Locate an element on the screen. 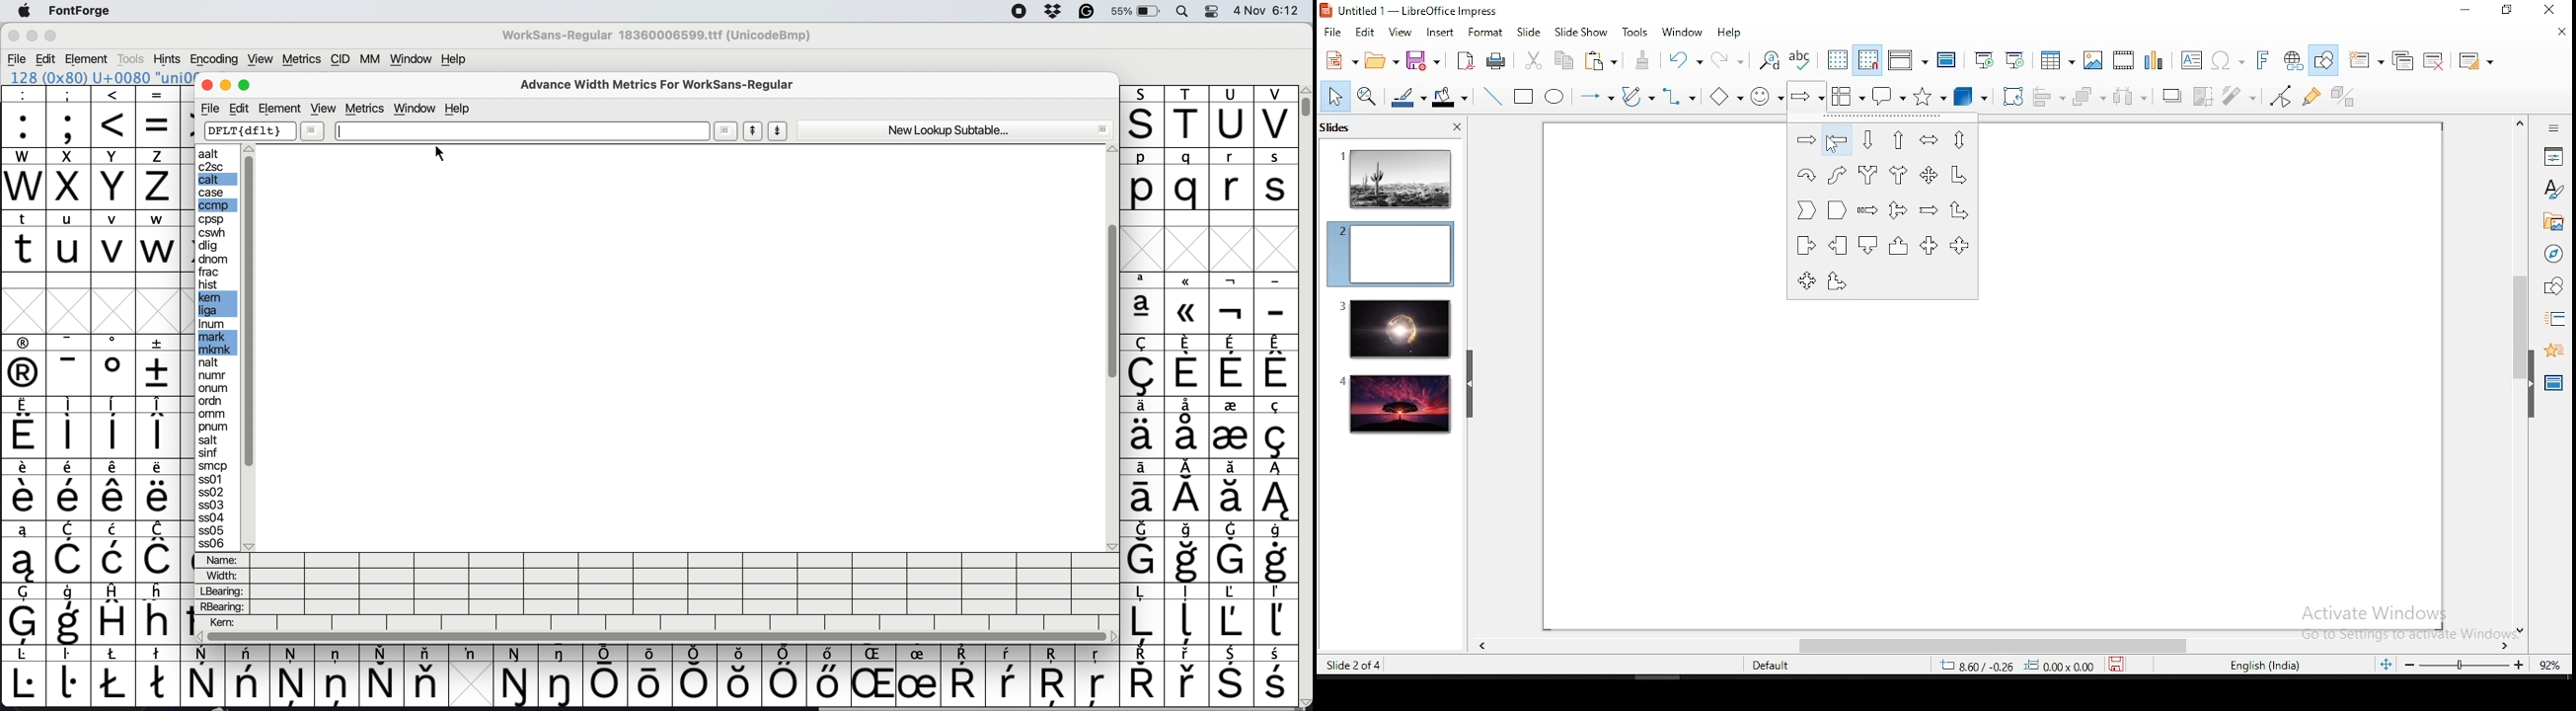 Image resolution: width=2576 pixels, height=728 pixels. navigator is located at coordinates (2552, 256).